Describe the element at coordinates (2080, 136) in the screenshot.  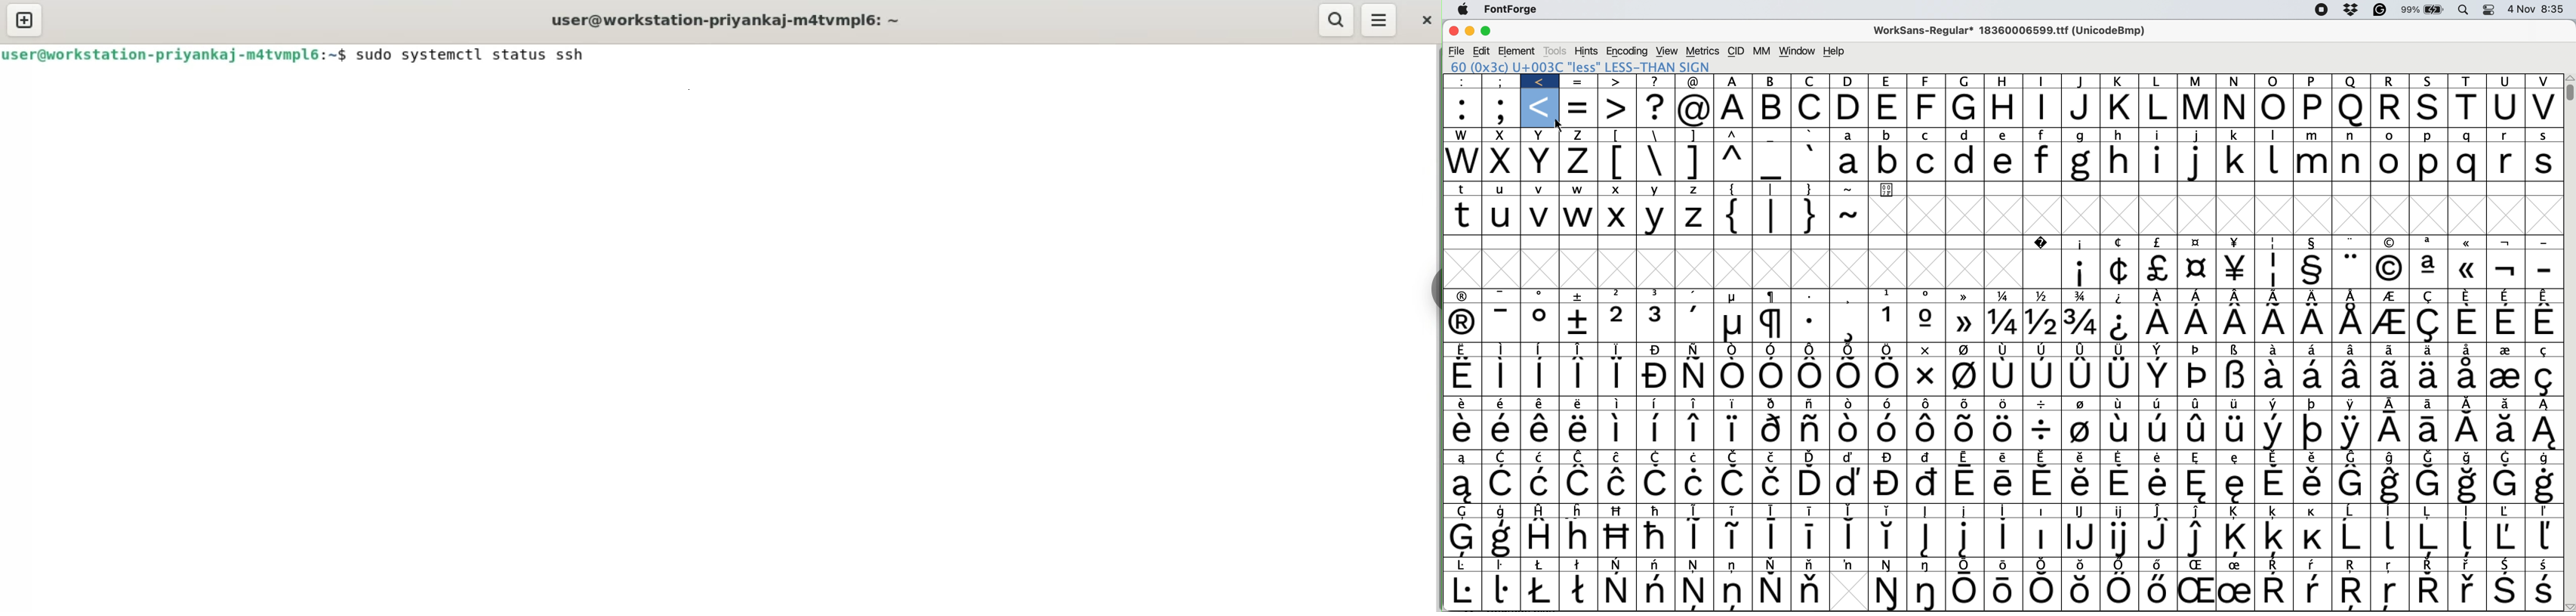
I see `g` at that location.